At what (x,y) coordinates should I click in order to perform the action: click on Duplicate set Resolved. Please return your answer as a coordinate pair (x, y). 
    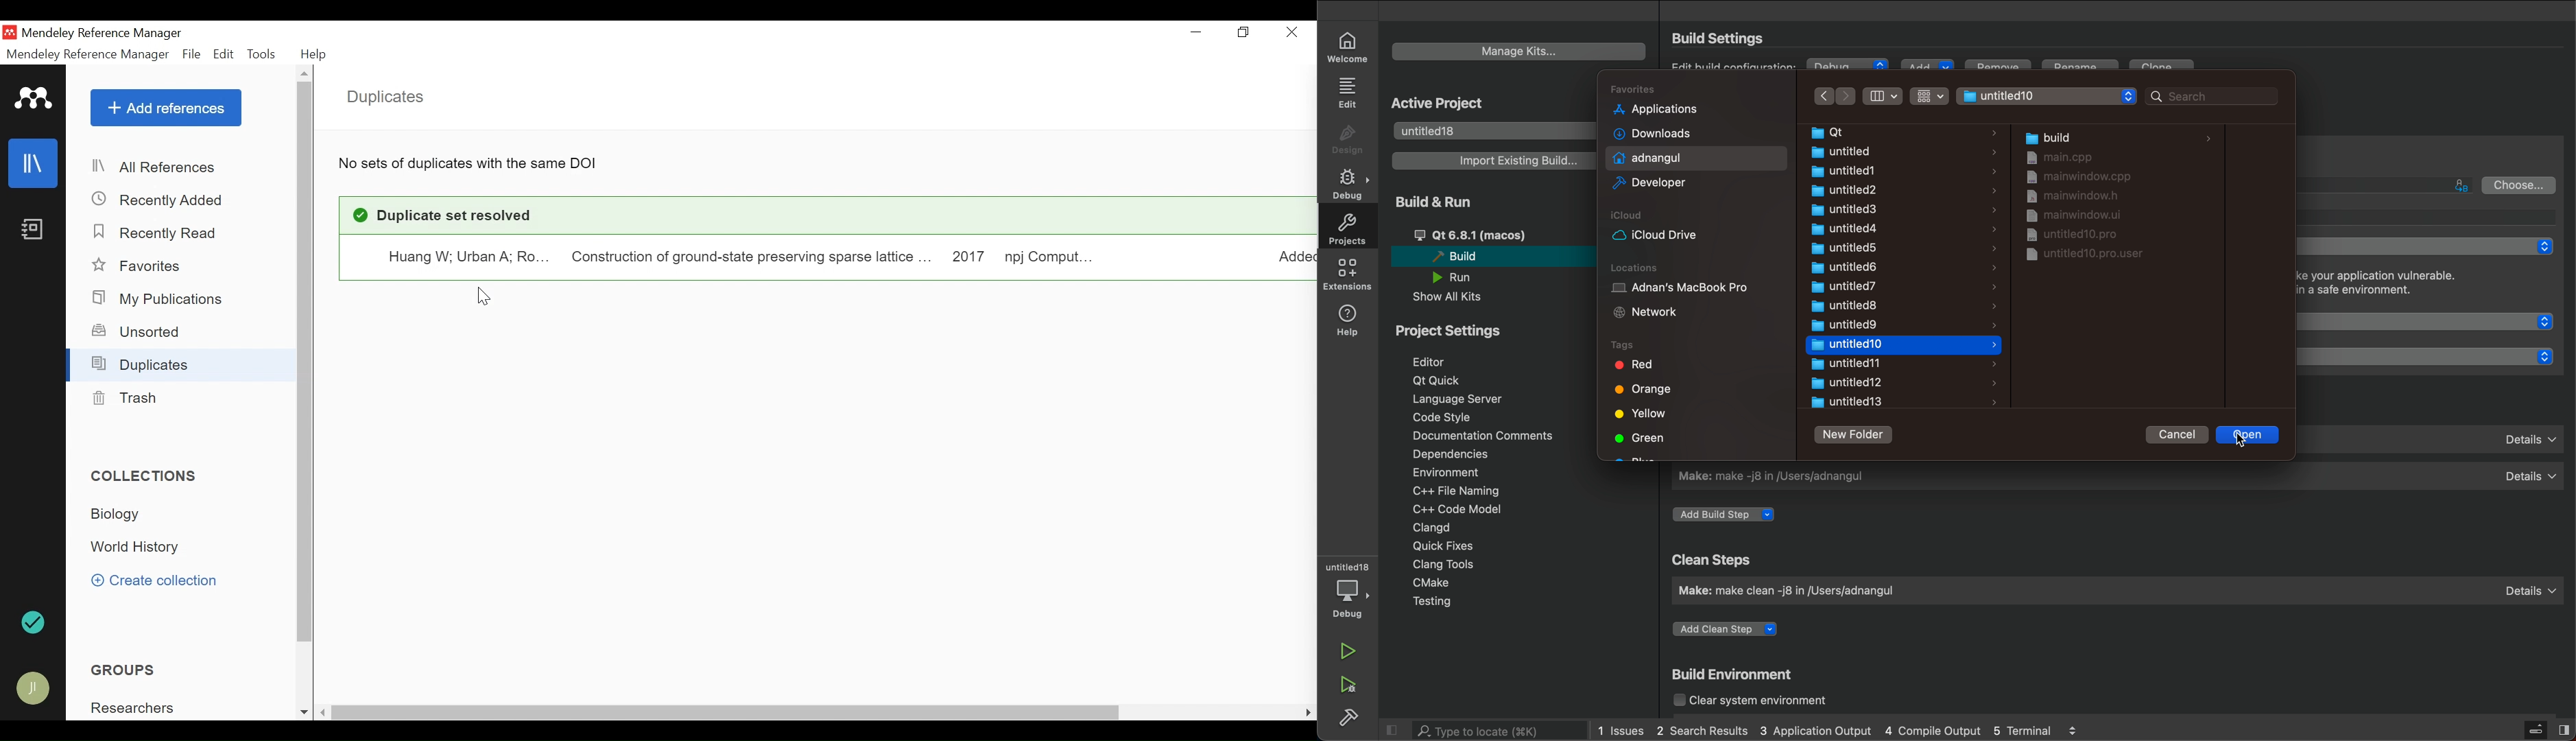
    Looking at the image, I should click on (828, 215).